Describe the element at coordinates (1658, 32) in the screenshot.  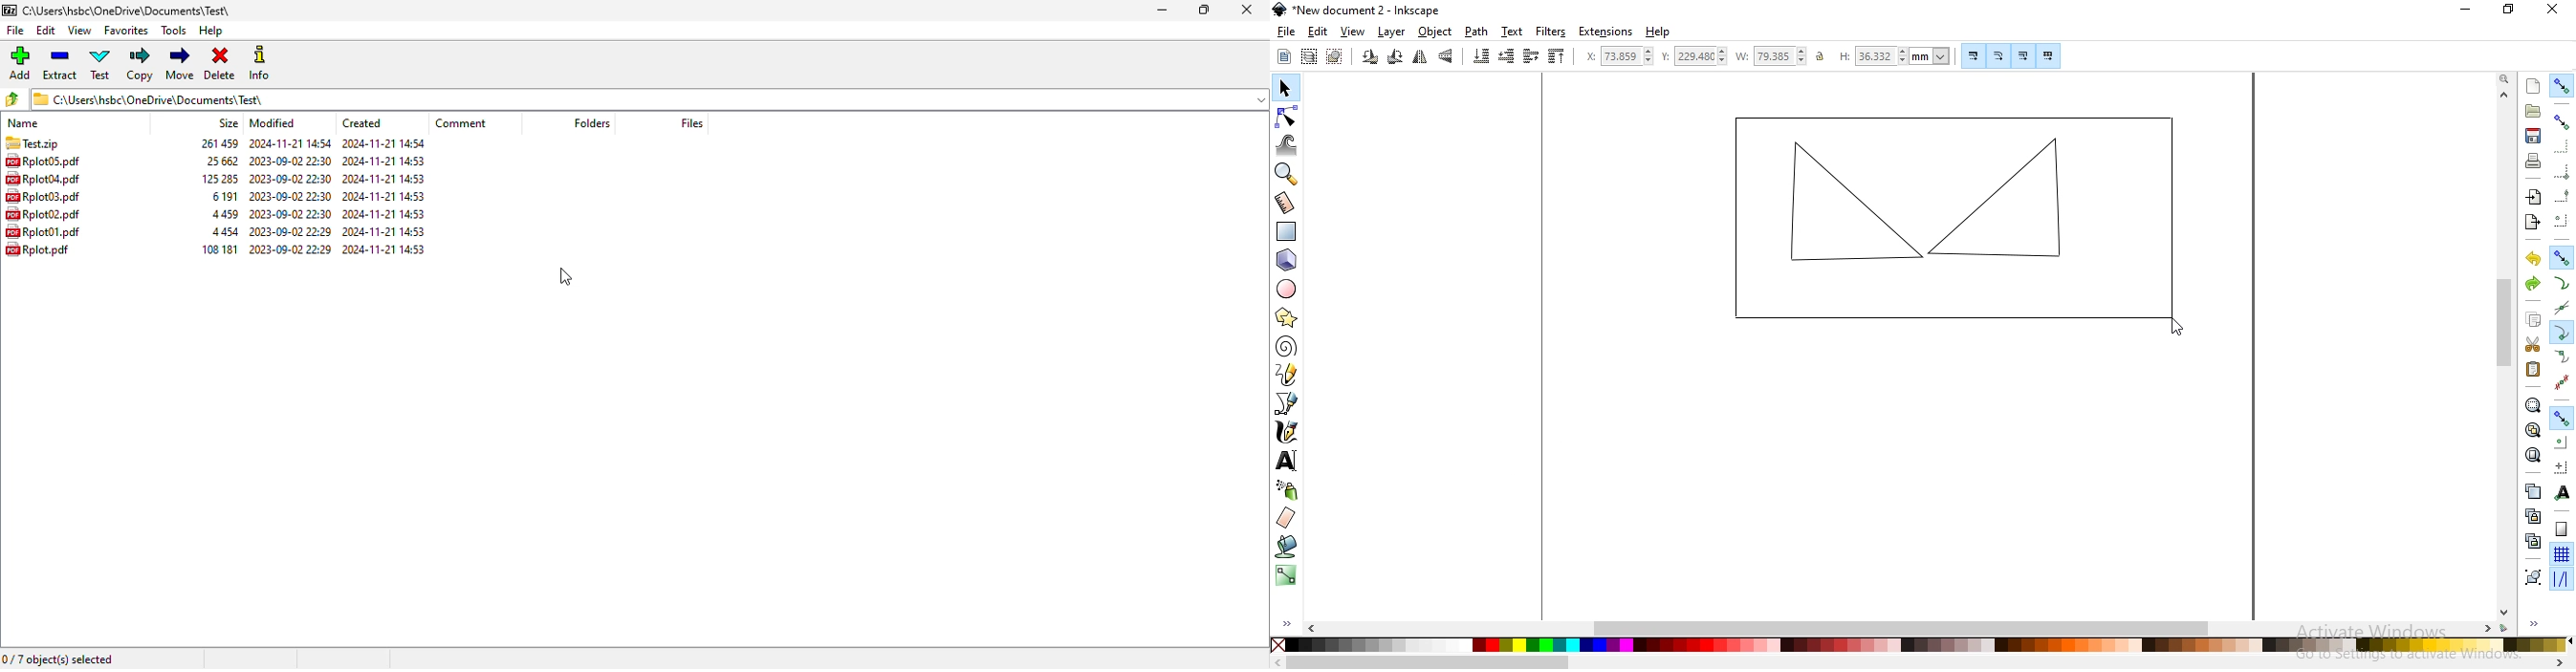
I see `help` at that location.